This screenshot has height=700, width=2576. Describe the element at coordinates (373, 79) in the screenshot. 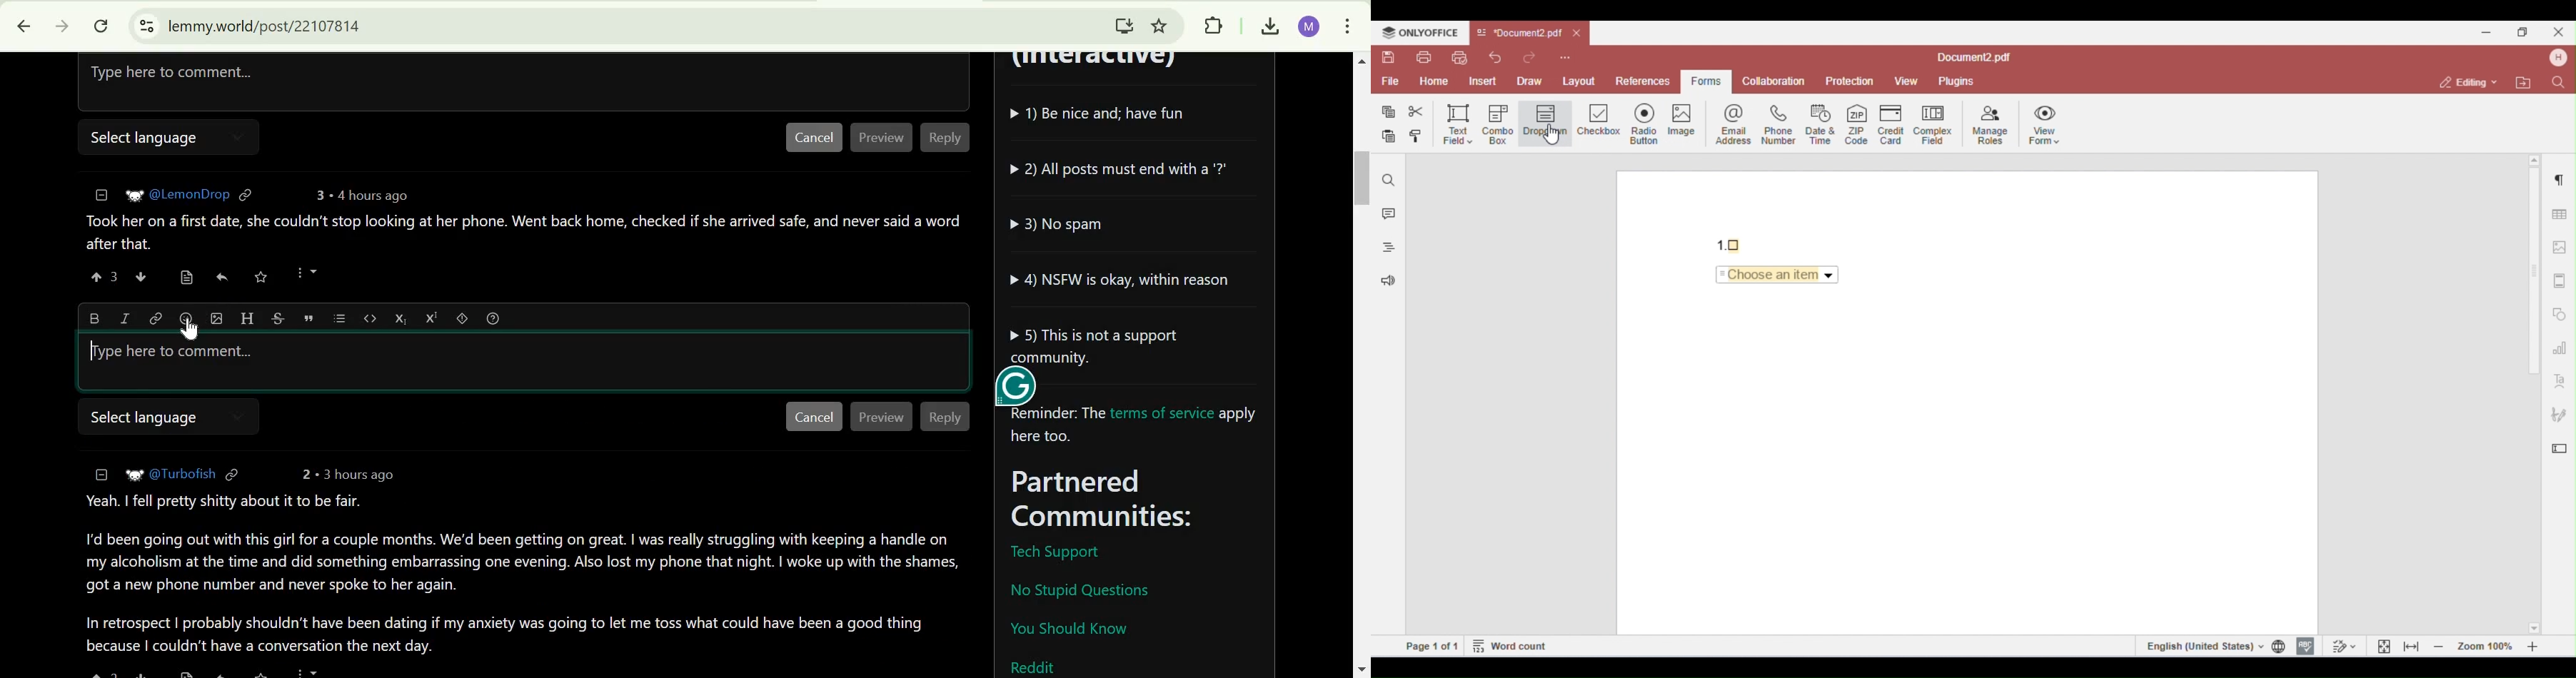

I see `Type here to comment...` at that location.